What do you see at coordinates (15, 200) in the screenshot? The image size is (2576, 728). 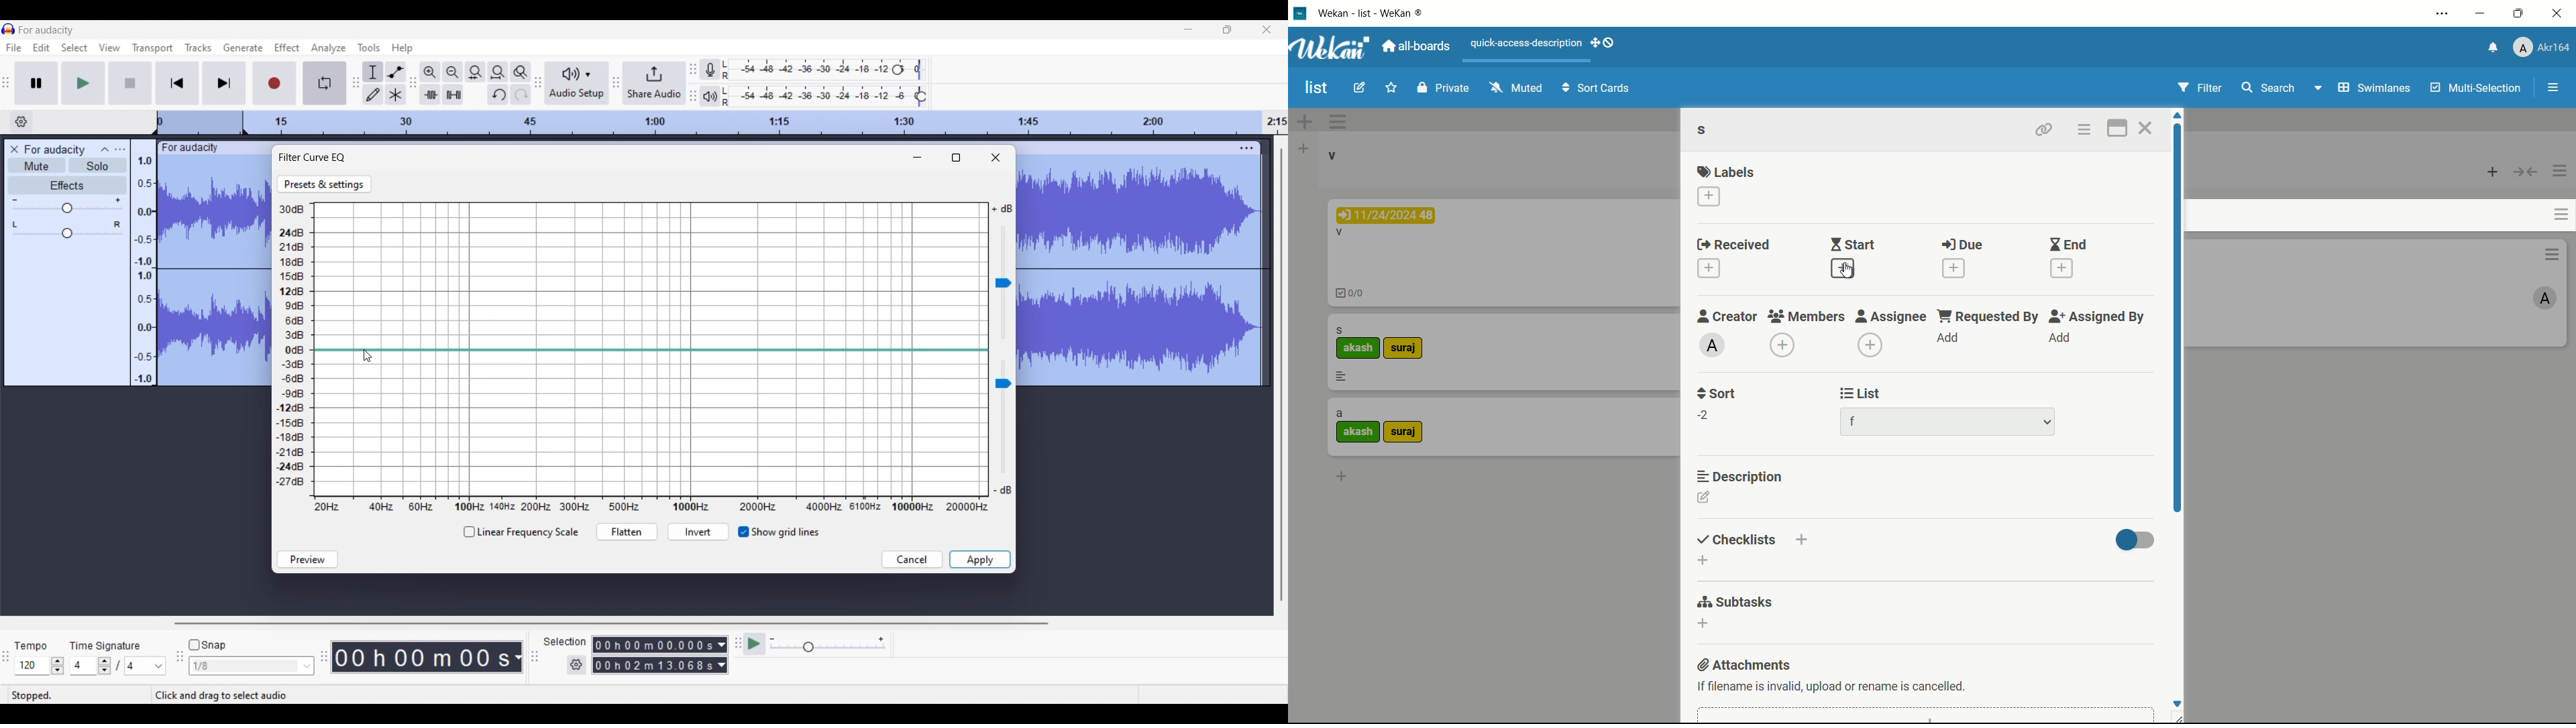 I see `Min. gain` at bounding box center [15, 200].